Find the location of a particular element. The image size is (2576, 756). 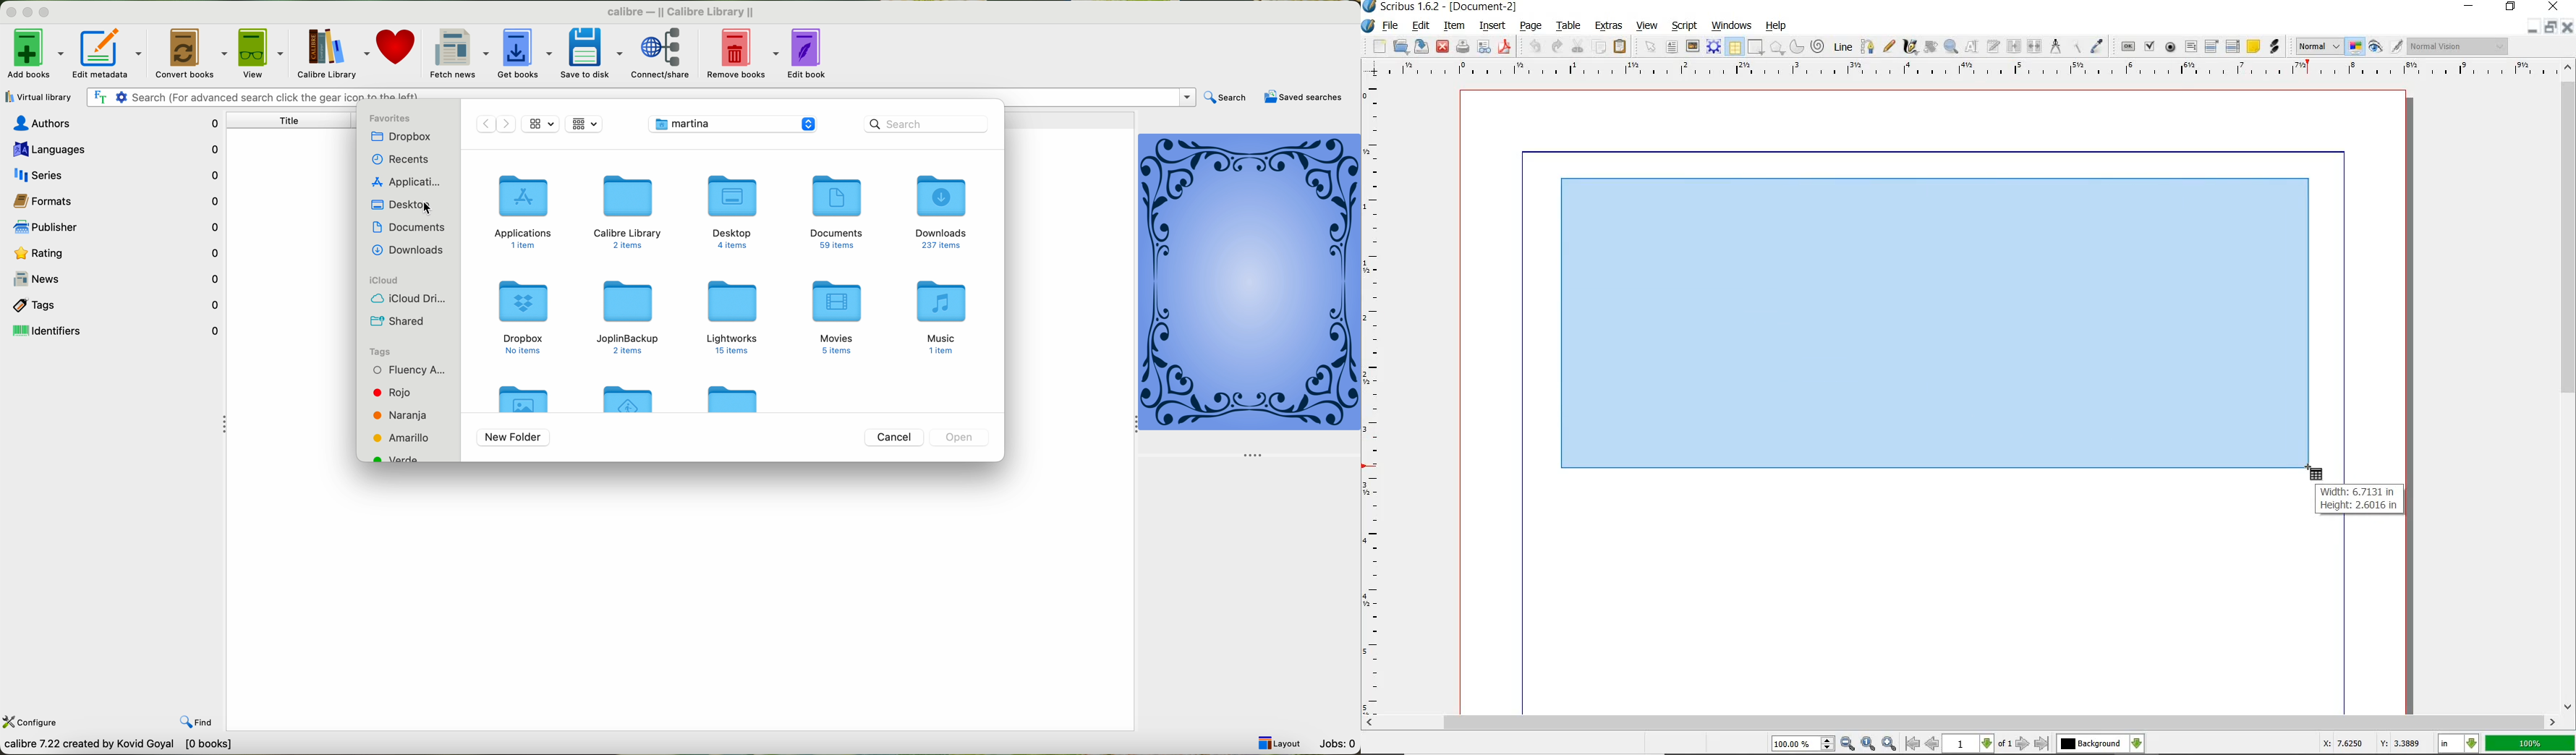

edit contents of frame is located at coordinates (1969, 48).